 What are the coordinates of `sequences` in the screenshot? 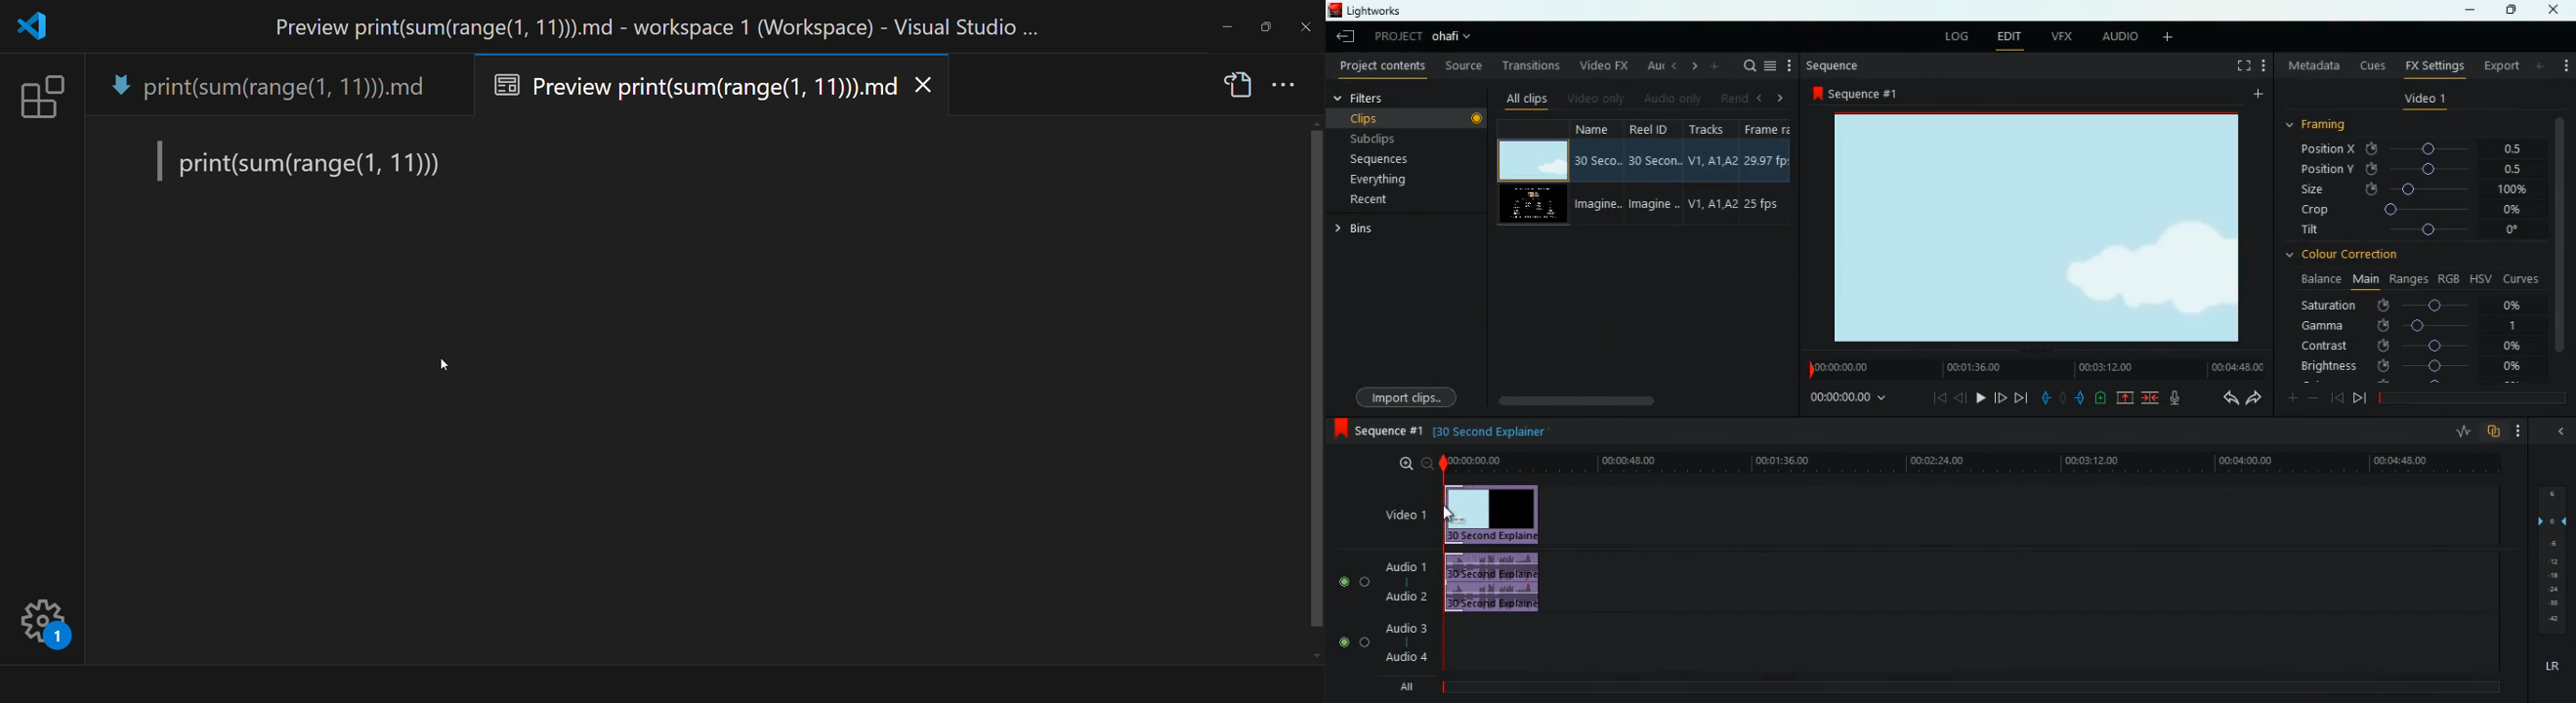 It's located at (1382, 161).